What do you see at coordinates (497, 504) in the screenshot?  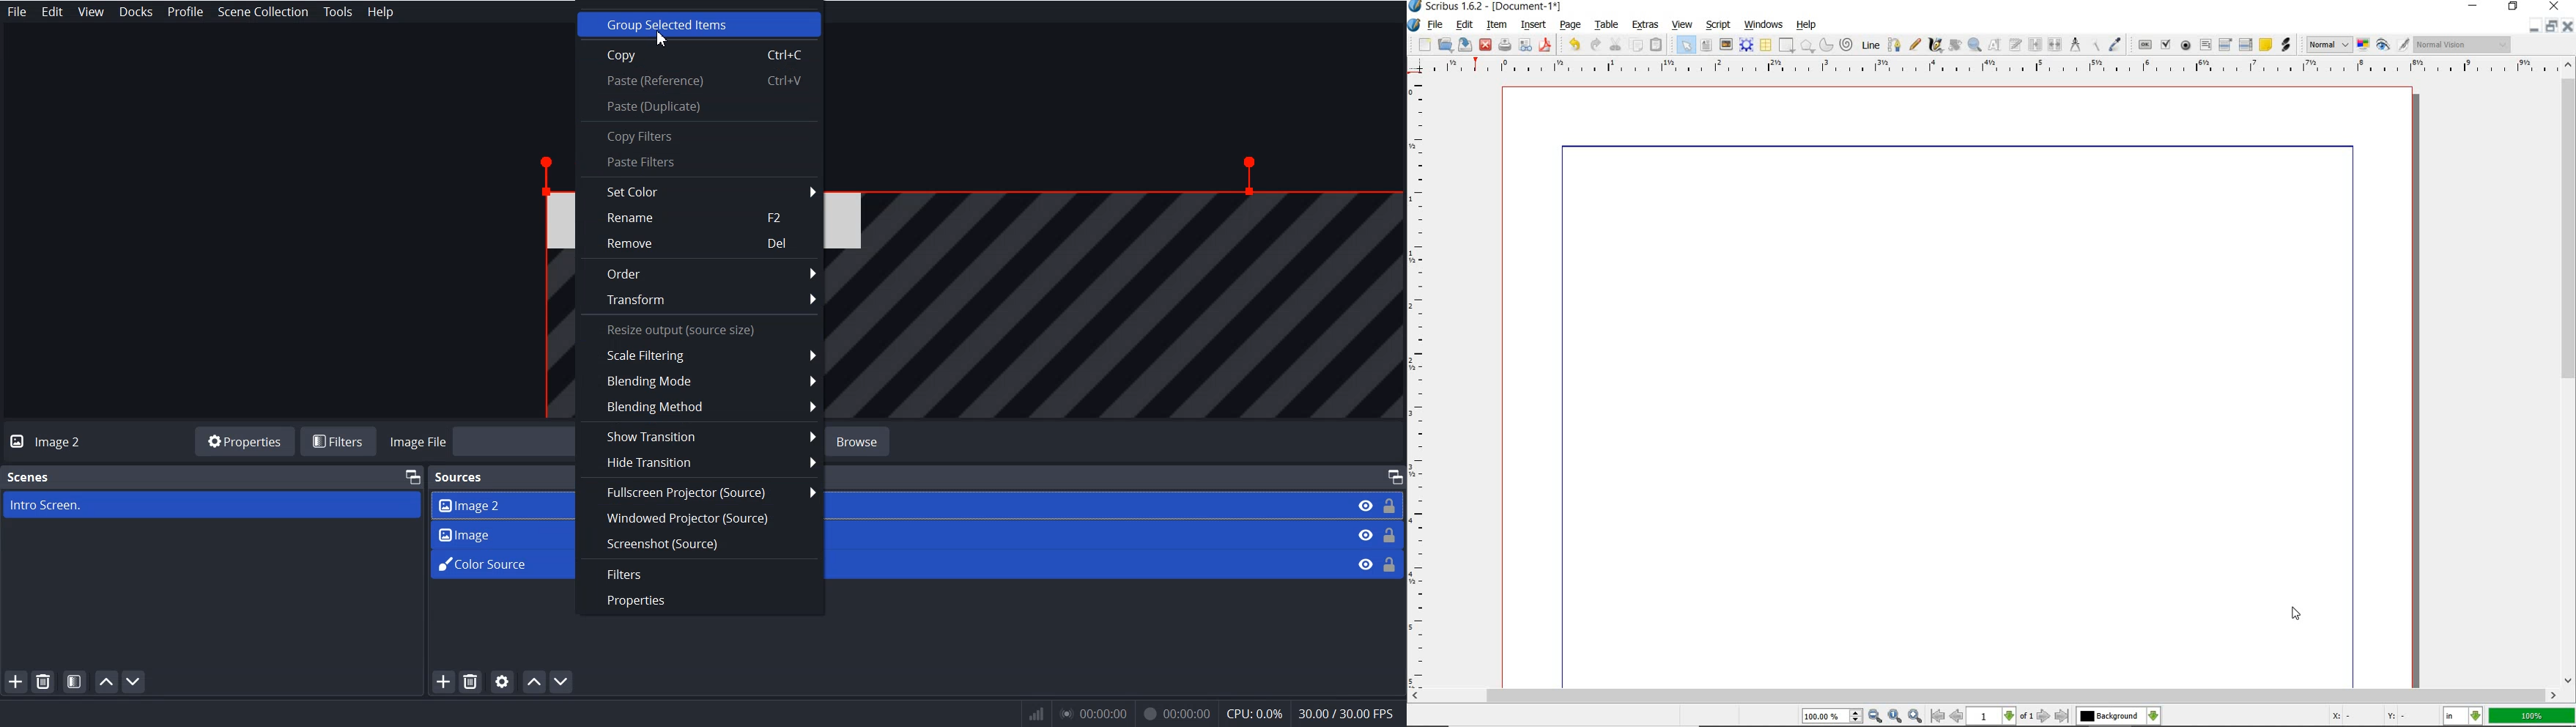 I see `Image 2` at bounding box center [497, 504].